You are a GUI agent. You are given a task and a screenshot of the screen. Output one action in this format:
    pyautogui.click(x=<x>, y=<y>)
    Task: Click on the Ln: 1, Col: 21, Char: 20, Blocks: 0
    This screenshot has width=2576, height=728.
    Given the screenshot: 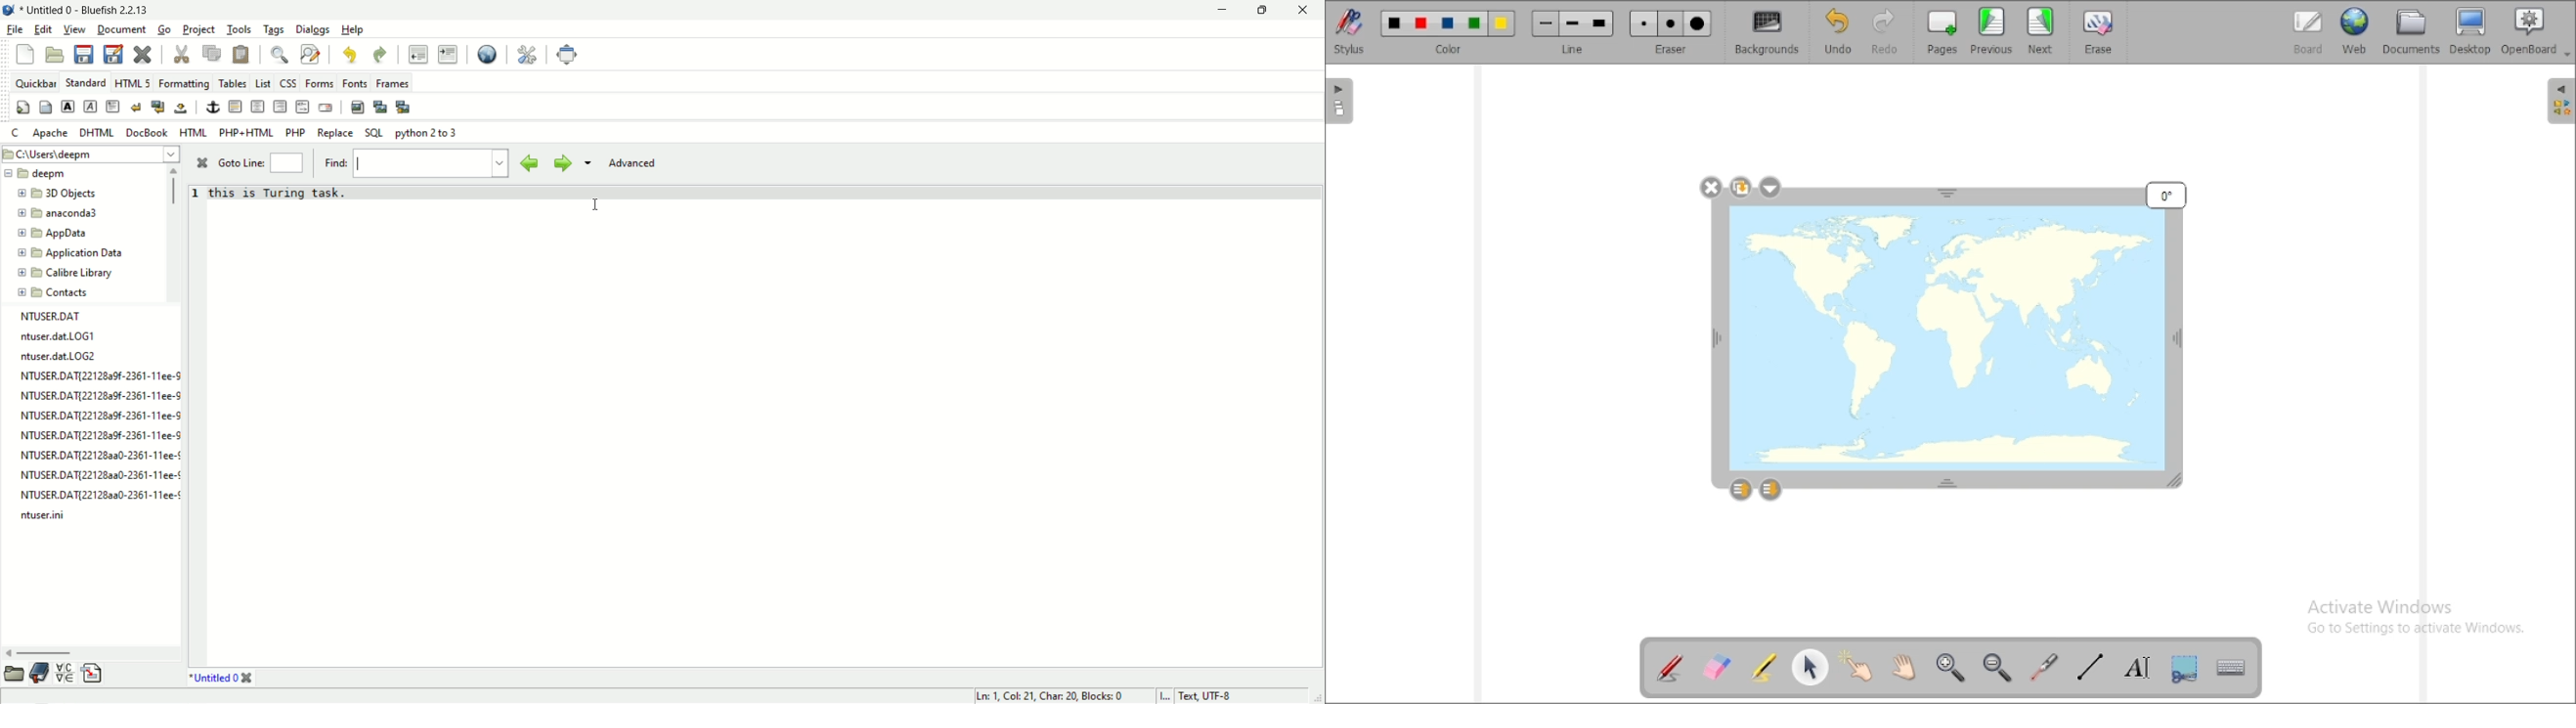 What is the action you would take?
    pyautogui.click(x=1048, y=694)
    